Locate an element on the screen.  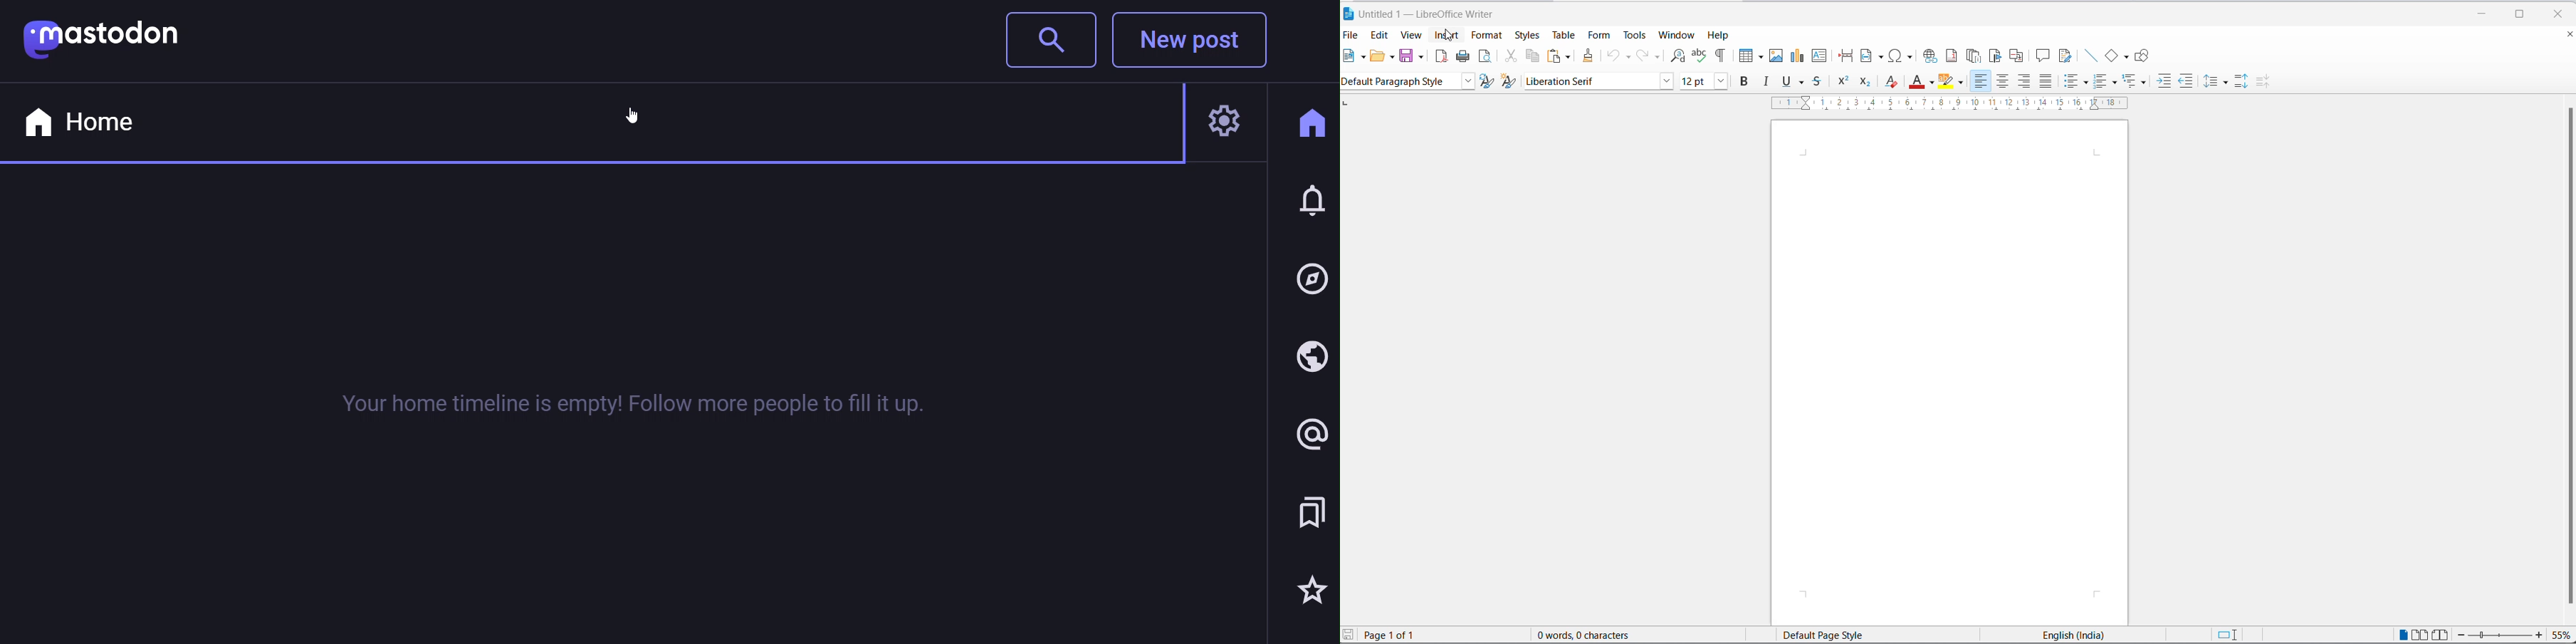
character highlighting is located at coordinates (1949, 81).